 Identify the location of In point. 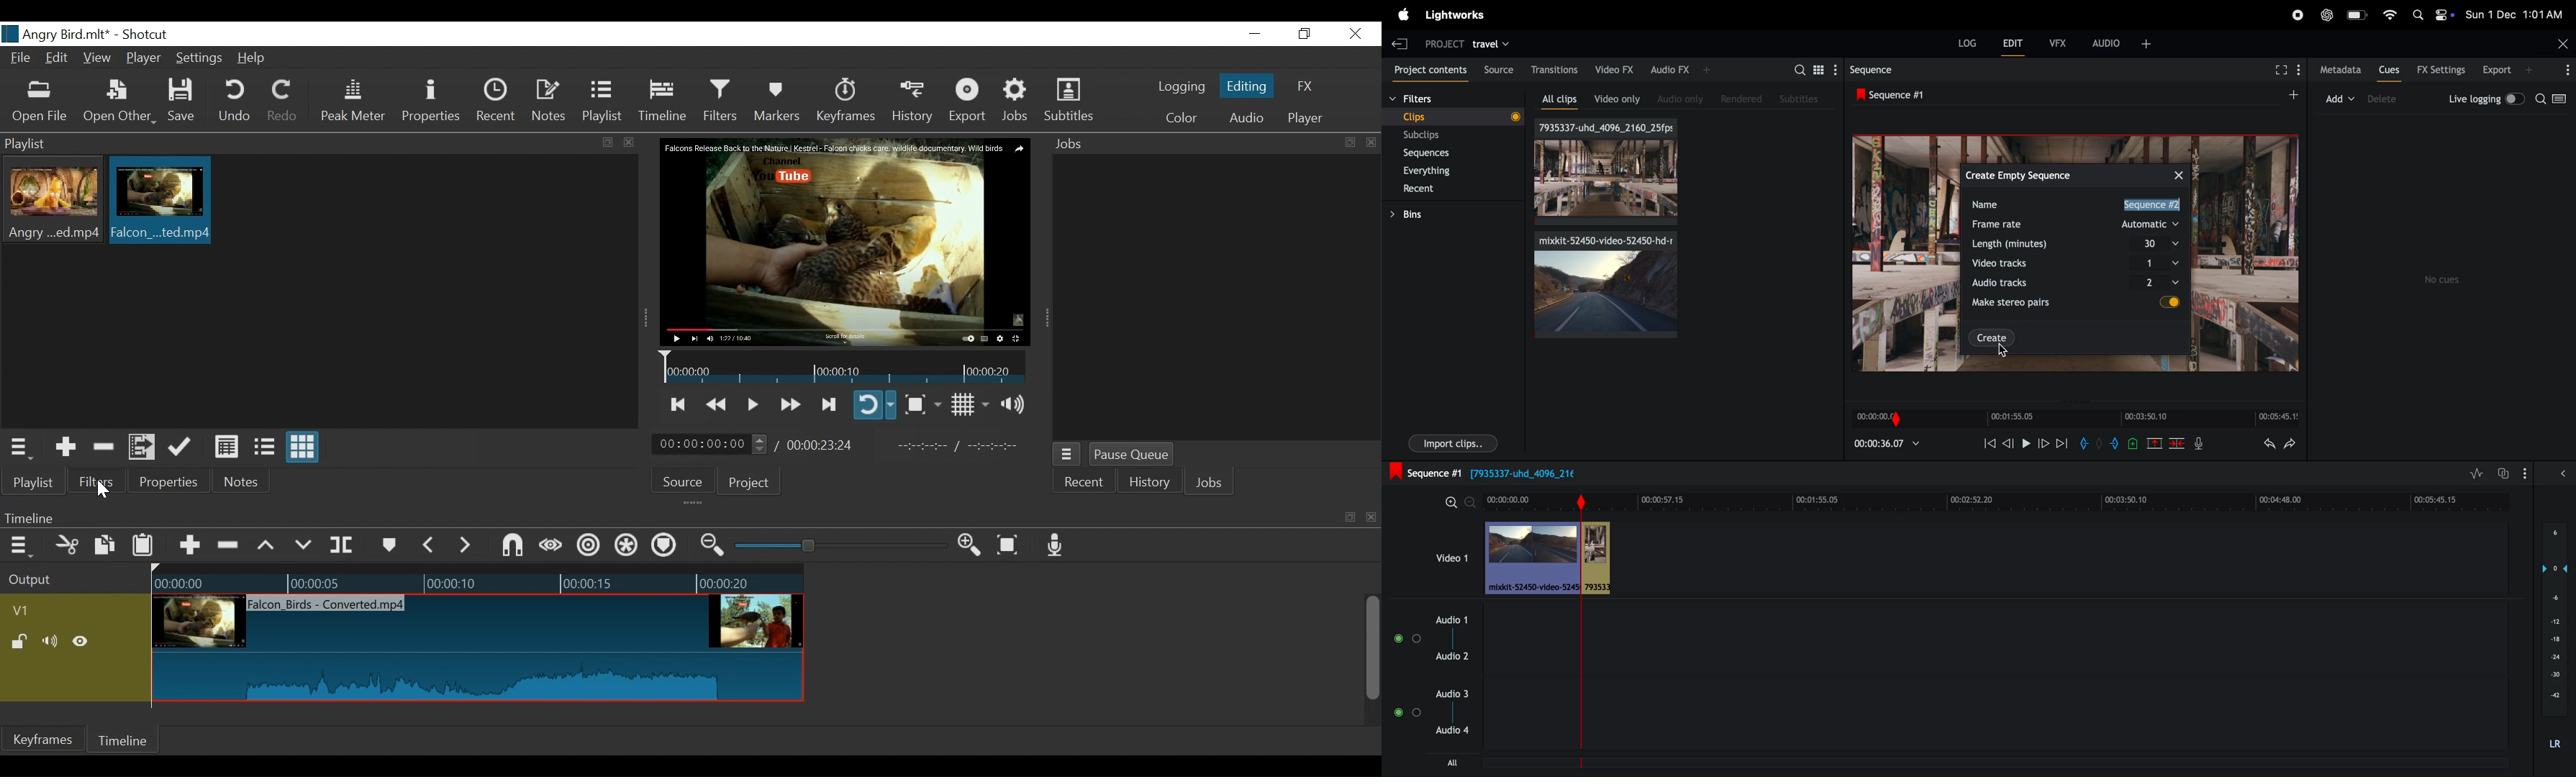
(963, 446).